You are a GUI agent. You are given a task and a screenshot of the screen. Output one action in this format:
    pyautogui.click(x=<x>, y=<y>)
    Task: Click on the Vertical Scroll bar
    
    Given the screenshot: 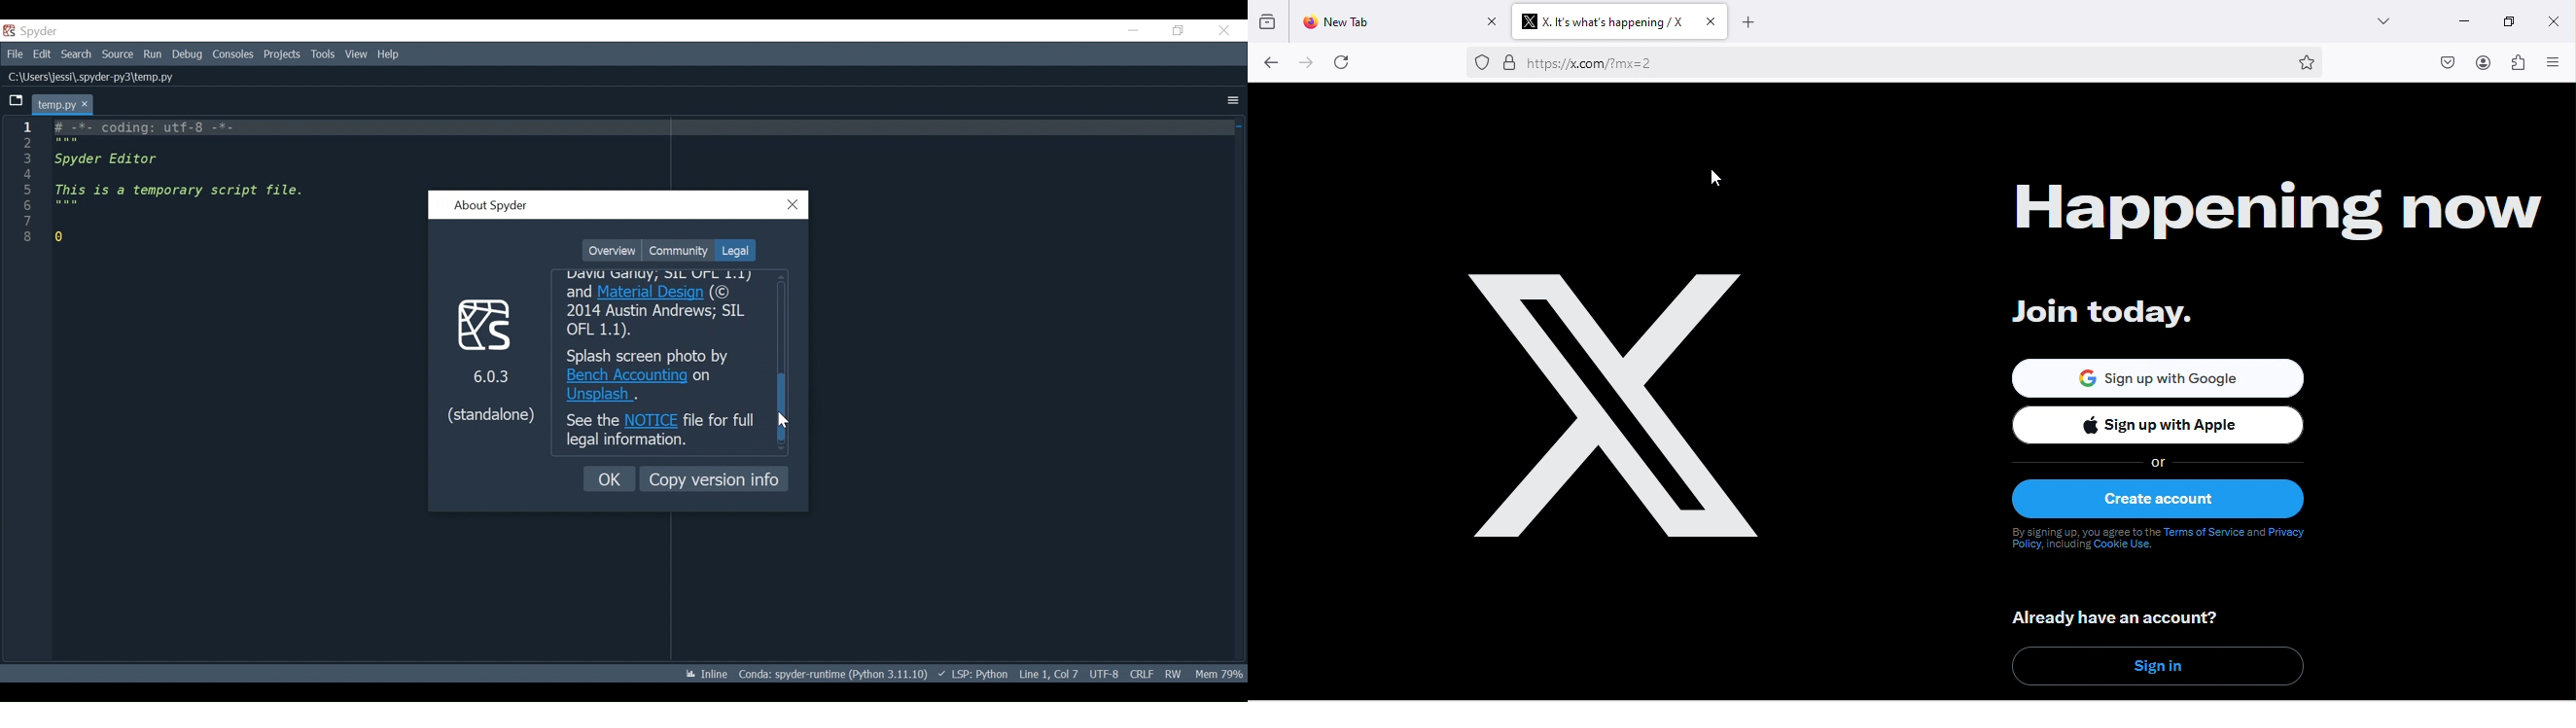 What is the action you would take?
    pyautogui.click(x=785, y=408)
    